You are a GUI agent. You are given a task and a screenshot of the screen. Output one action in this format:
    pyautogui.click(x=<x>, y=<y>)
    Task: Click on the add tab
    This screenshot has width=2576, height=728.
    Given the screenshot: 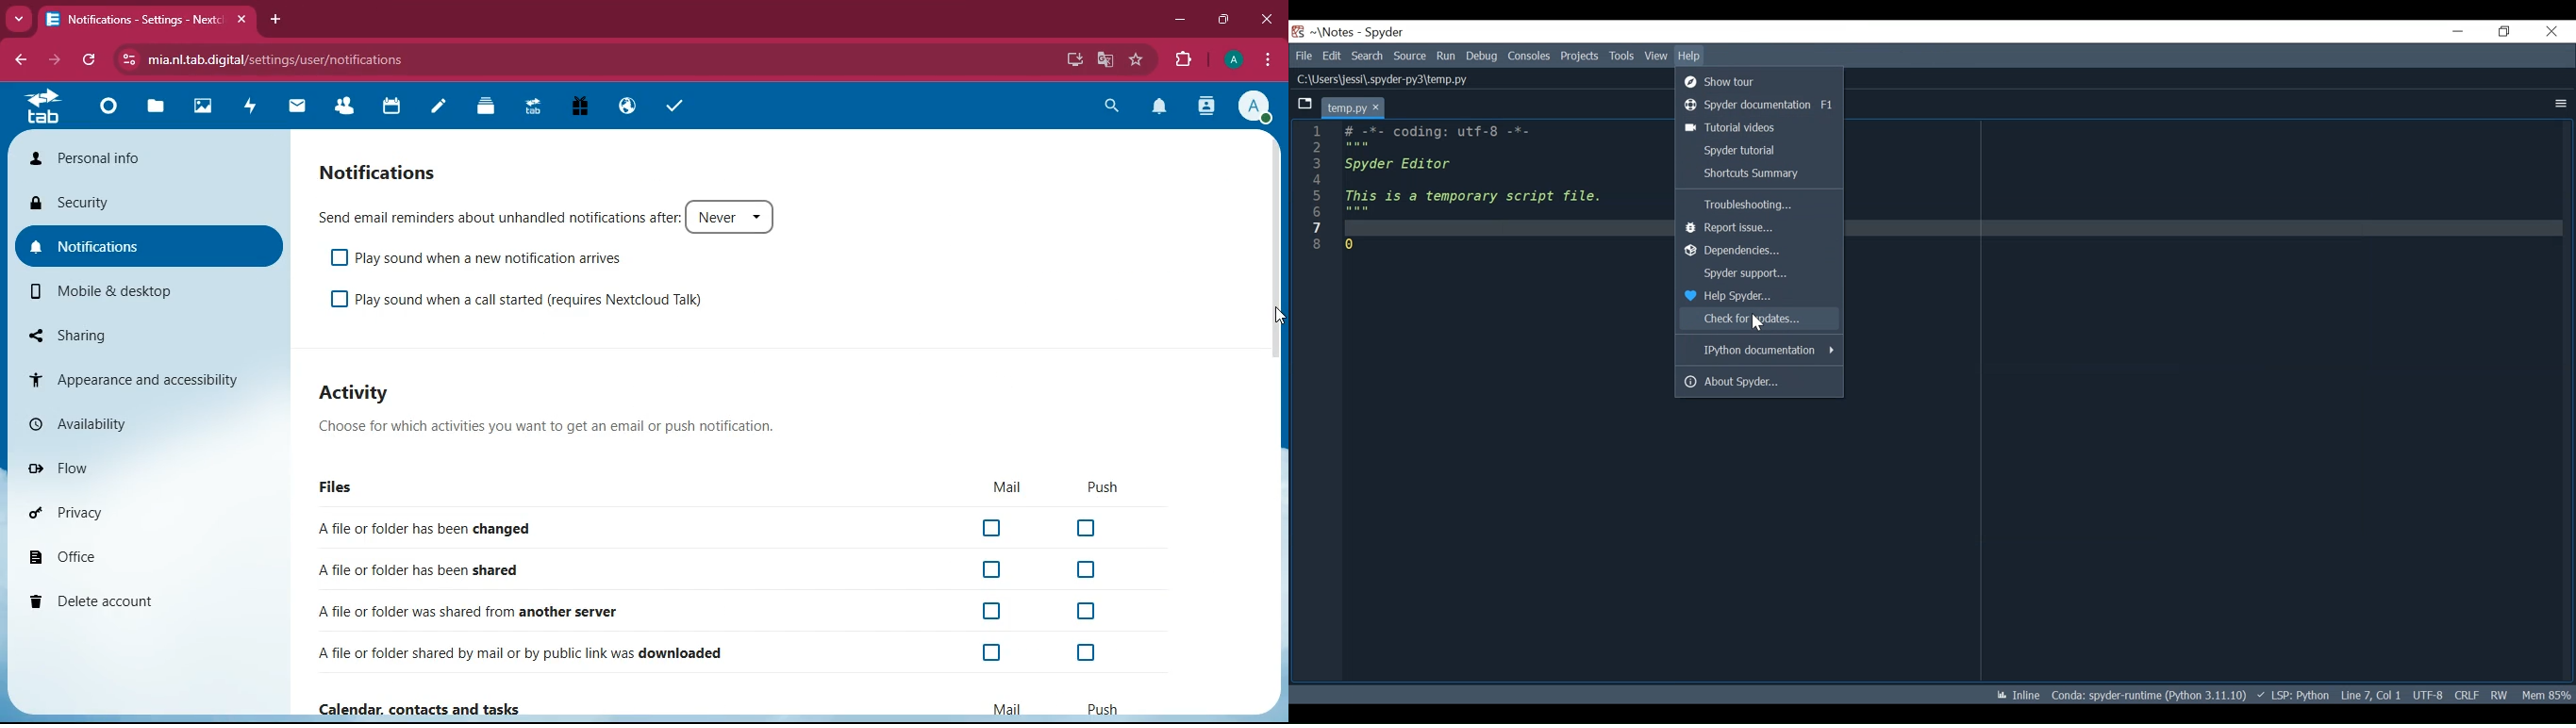 What is the action you would take?
    pyautogui.click(x=276, y=19)
    